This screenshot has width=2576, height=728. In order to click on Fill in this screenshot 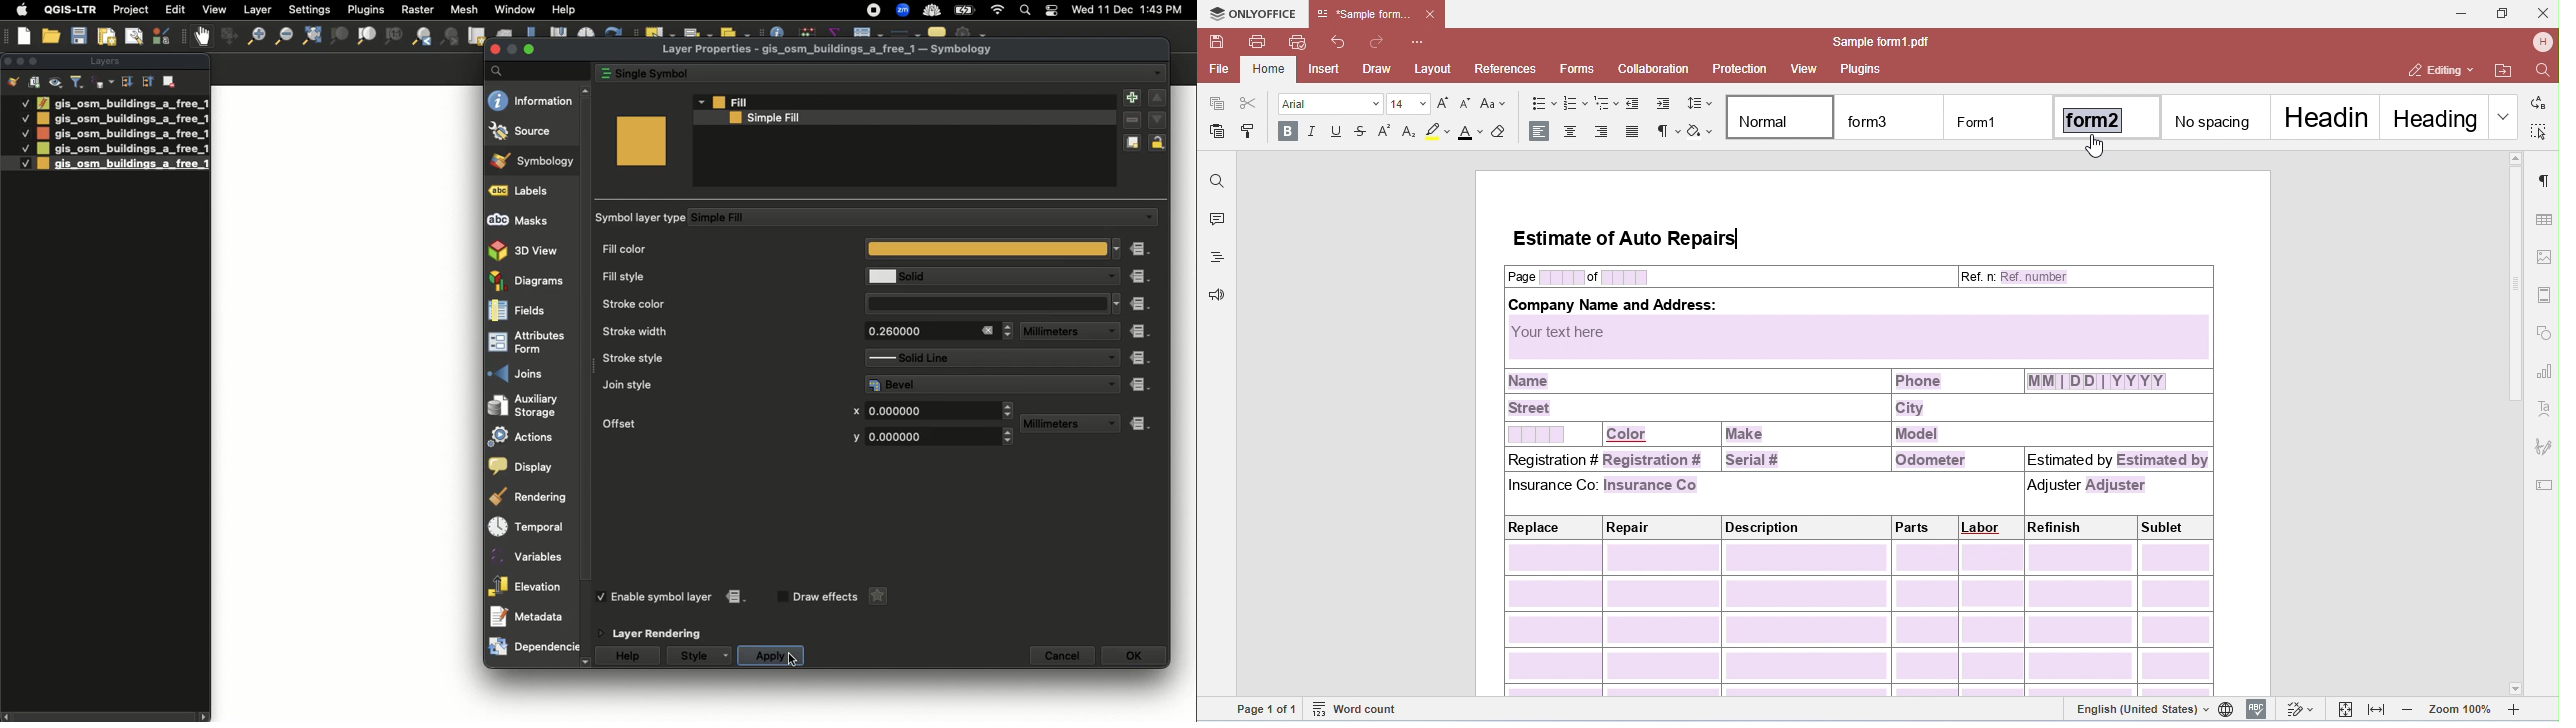, I will do `click(906, 102)`.